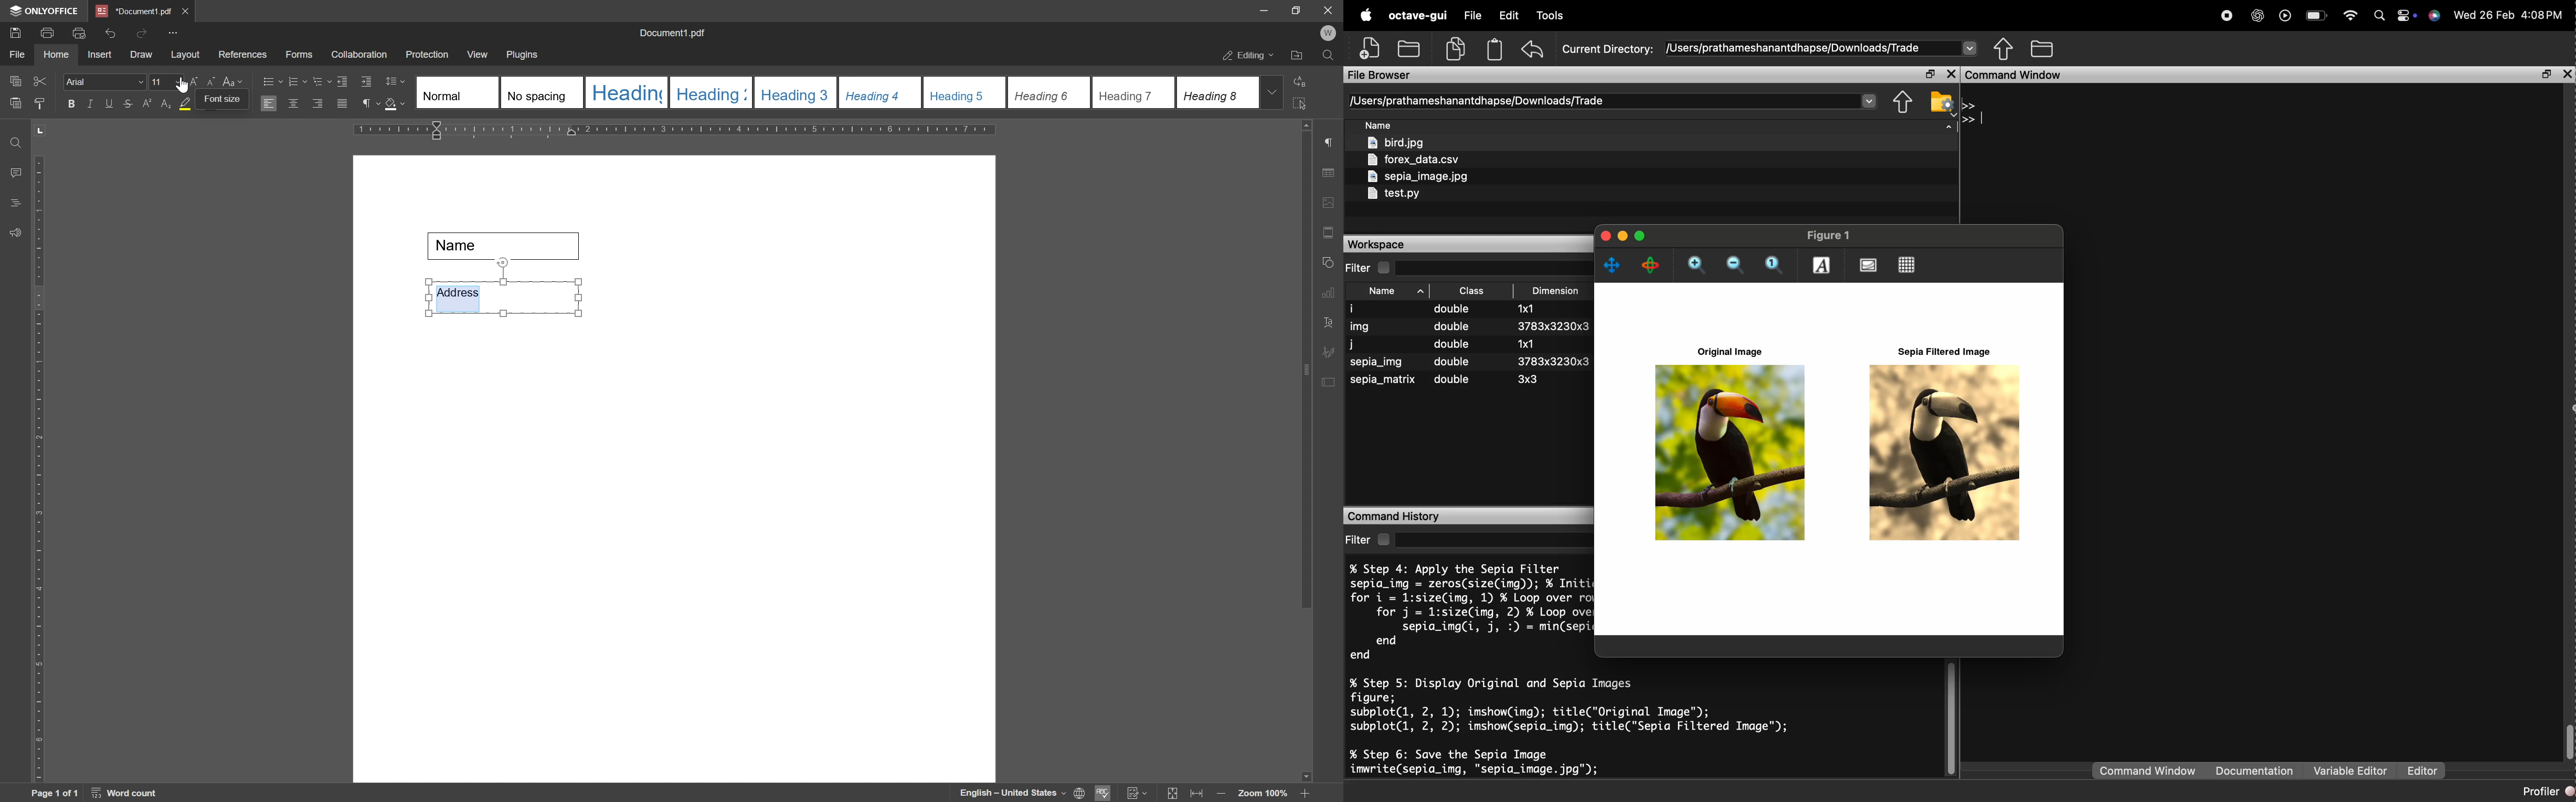 The image size is (2576, 812). What do you see at coordinates (1904, 102) in the screenshot?
I see `share` at bounding box center [1904, 102].